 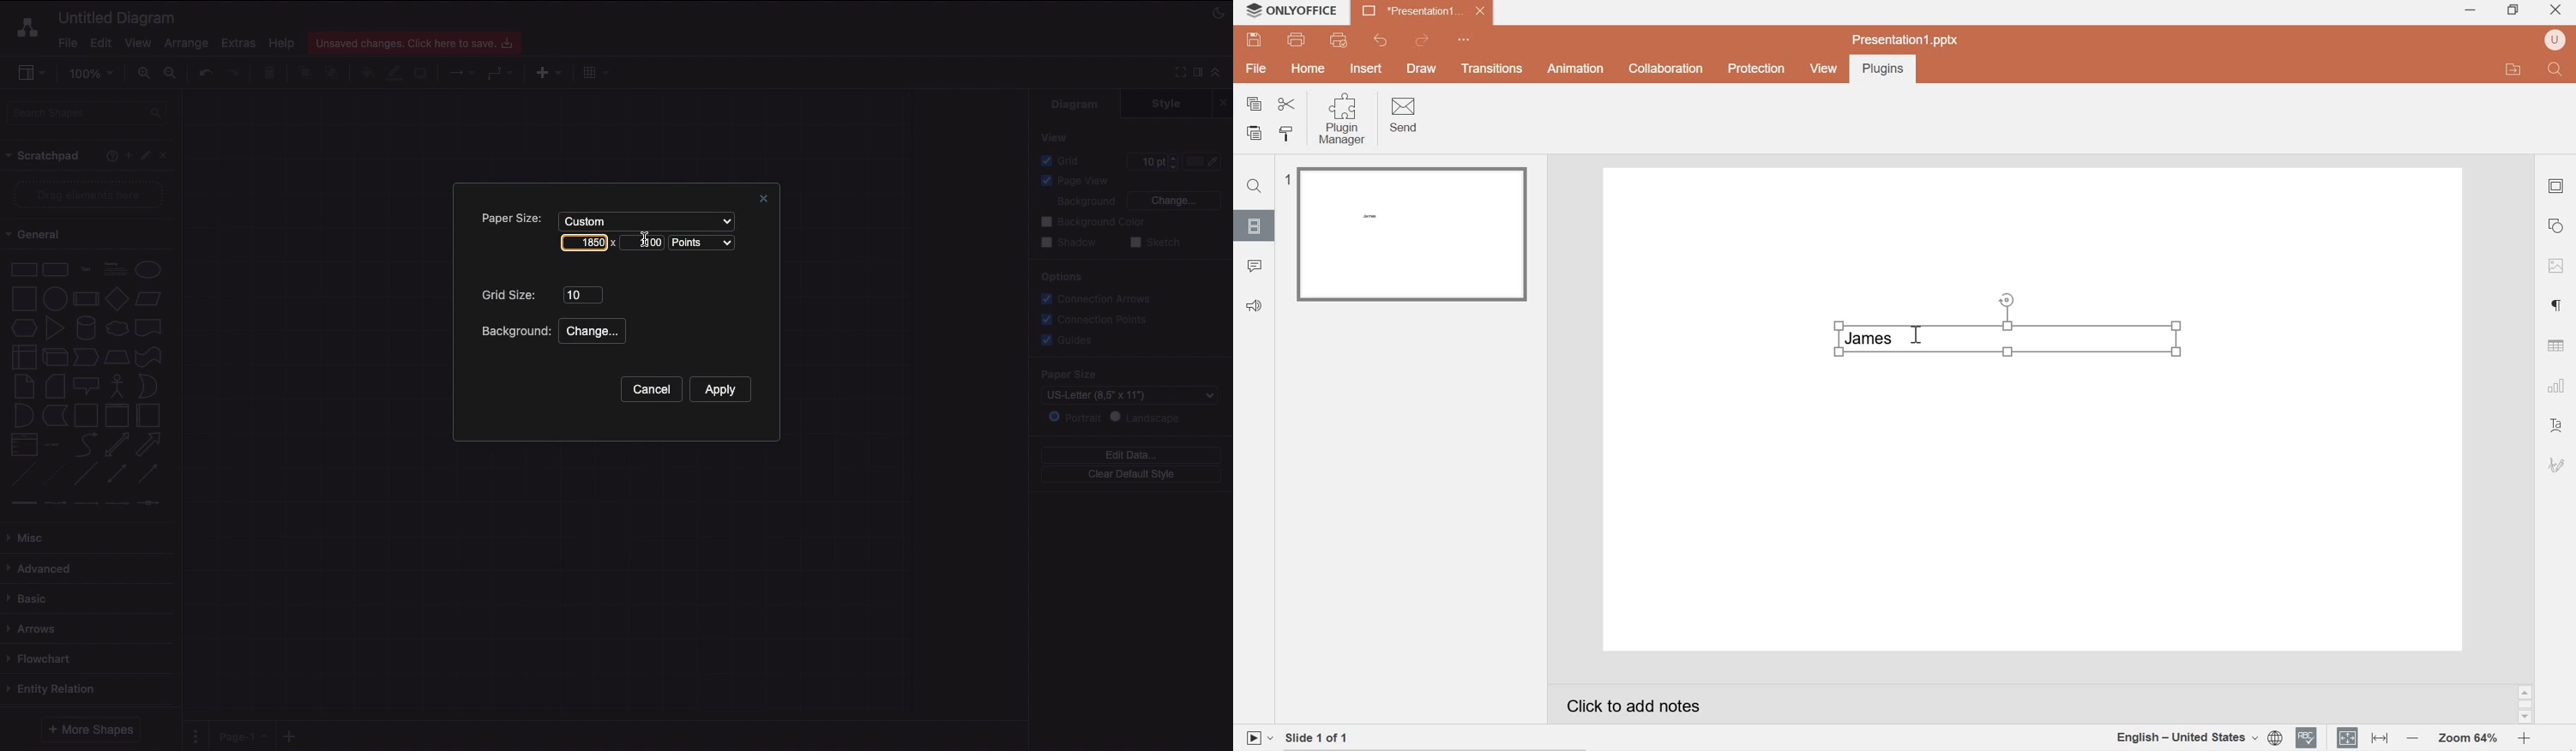 I want to click on shape settings, so click(x=2558, y=225).